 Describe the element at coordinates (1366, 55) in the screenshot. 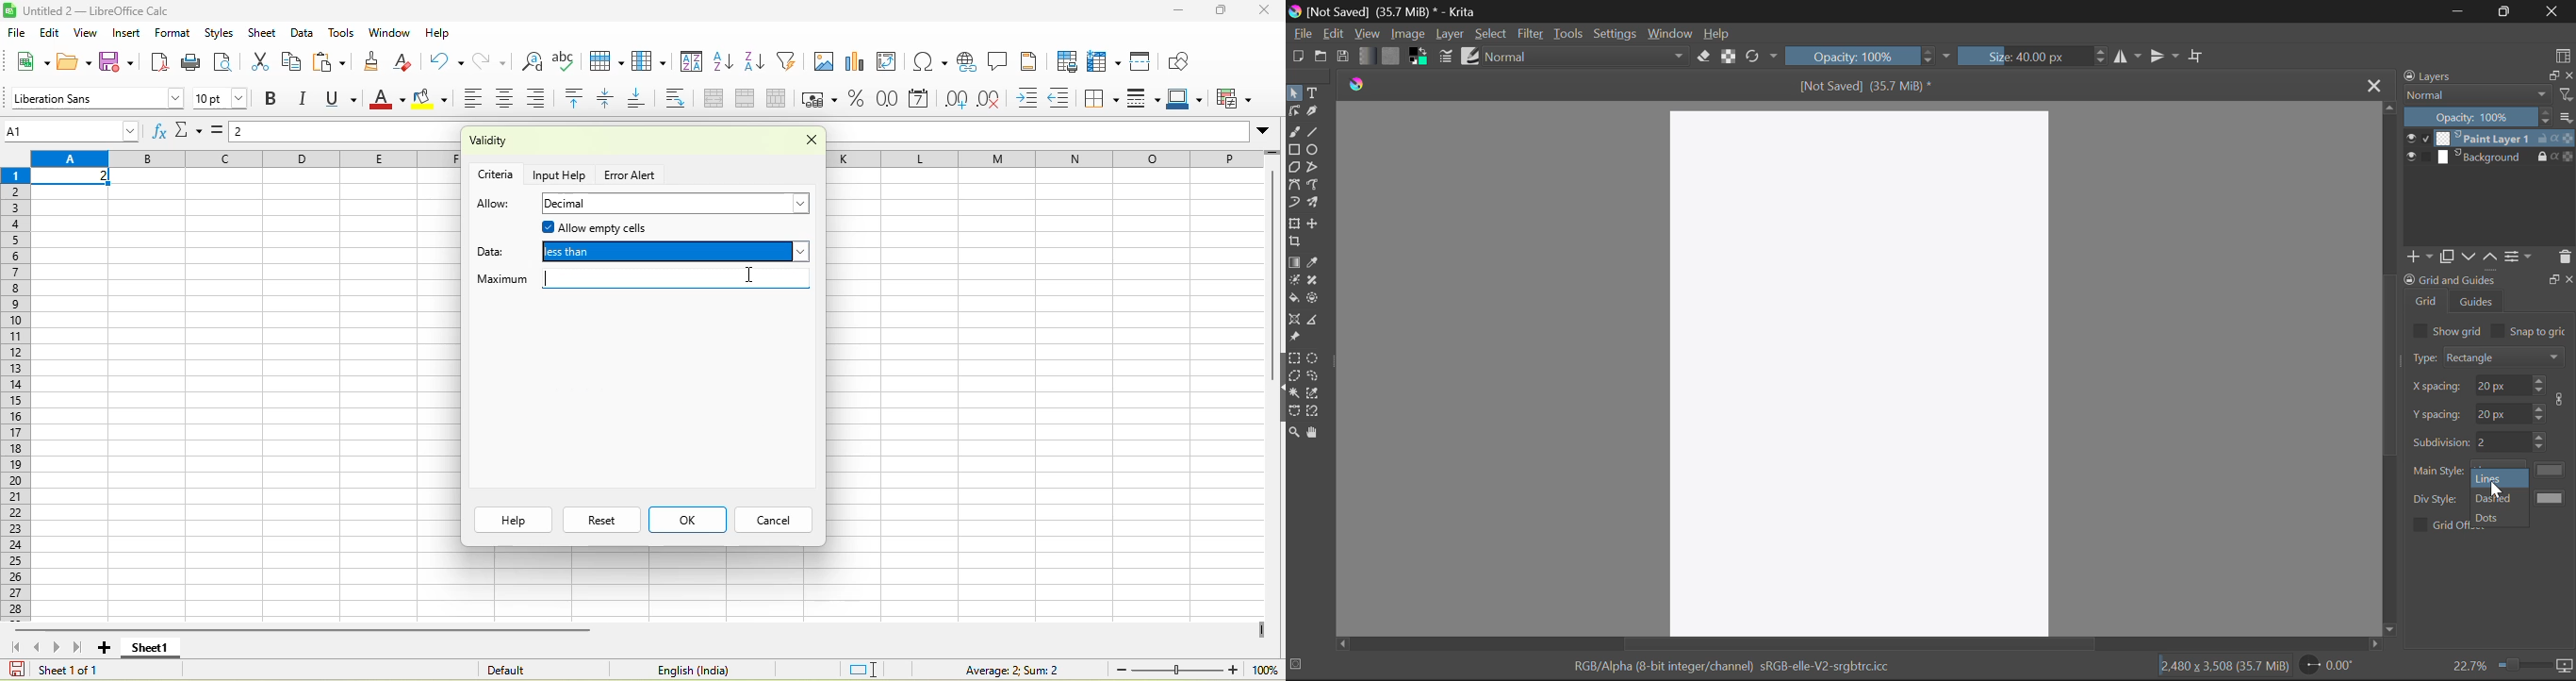

I see `Gradient` at that location.